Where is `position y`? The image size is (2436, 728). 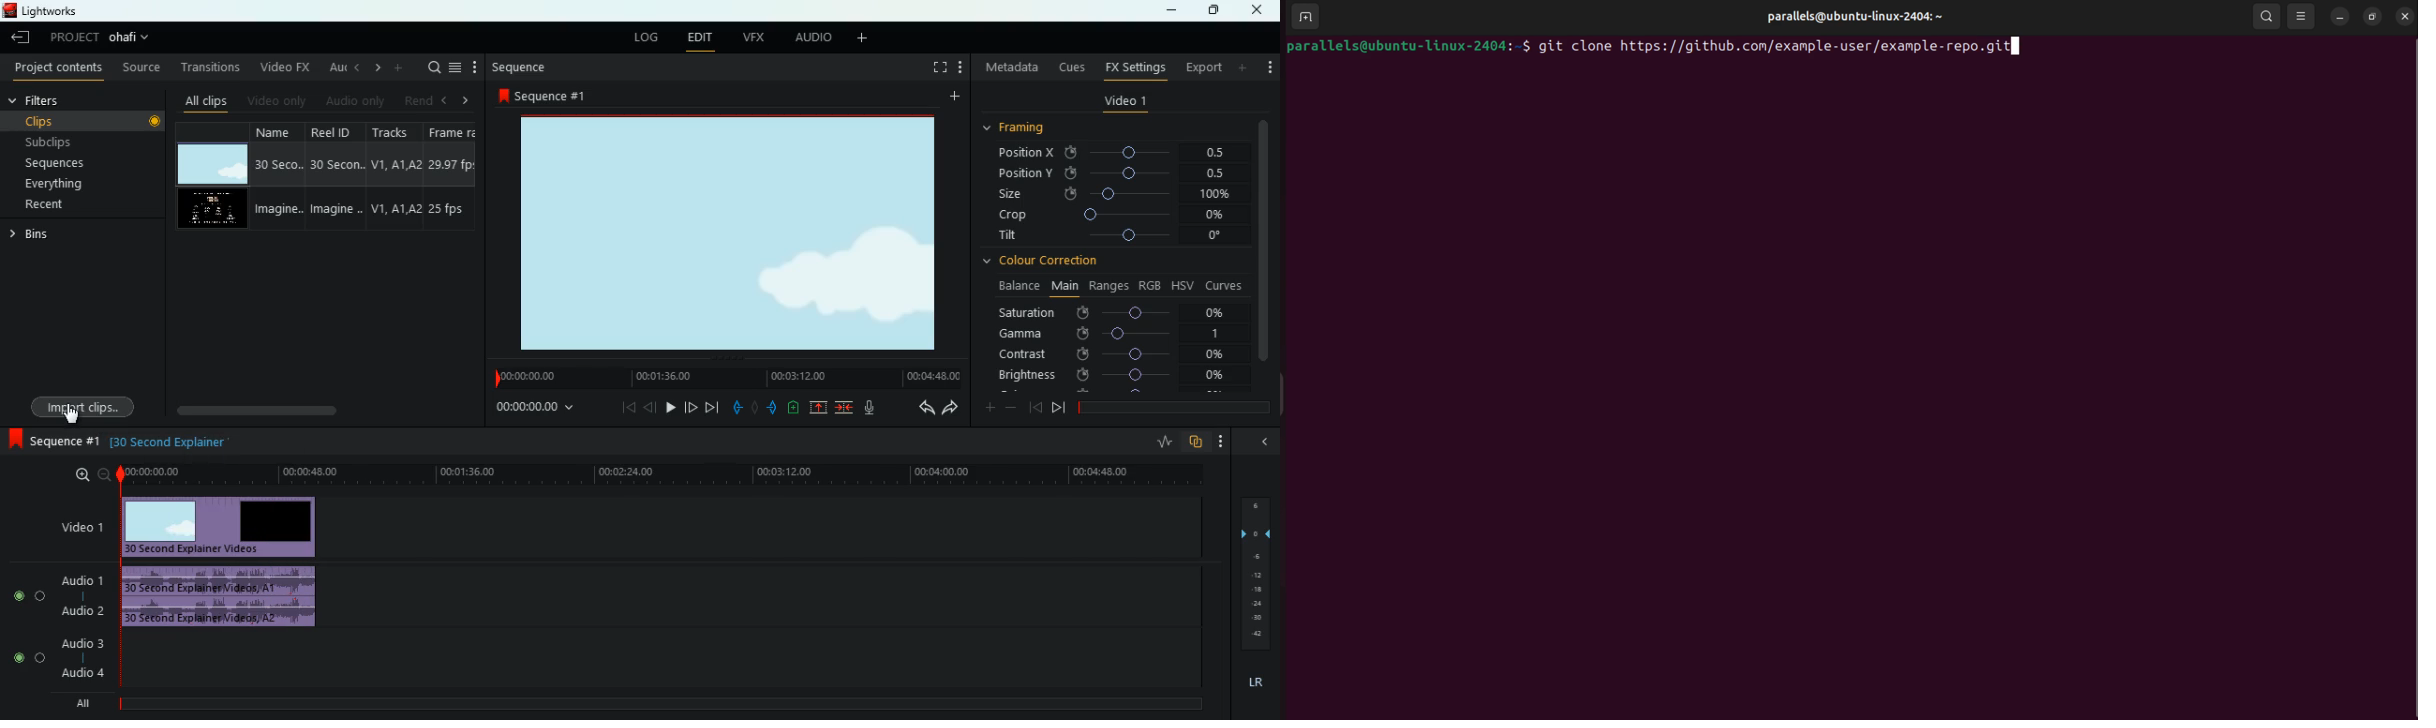 position y is located at coordinates (1115, 173).